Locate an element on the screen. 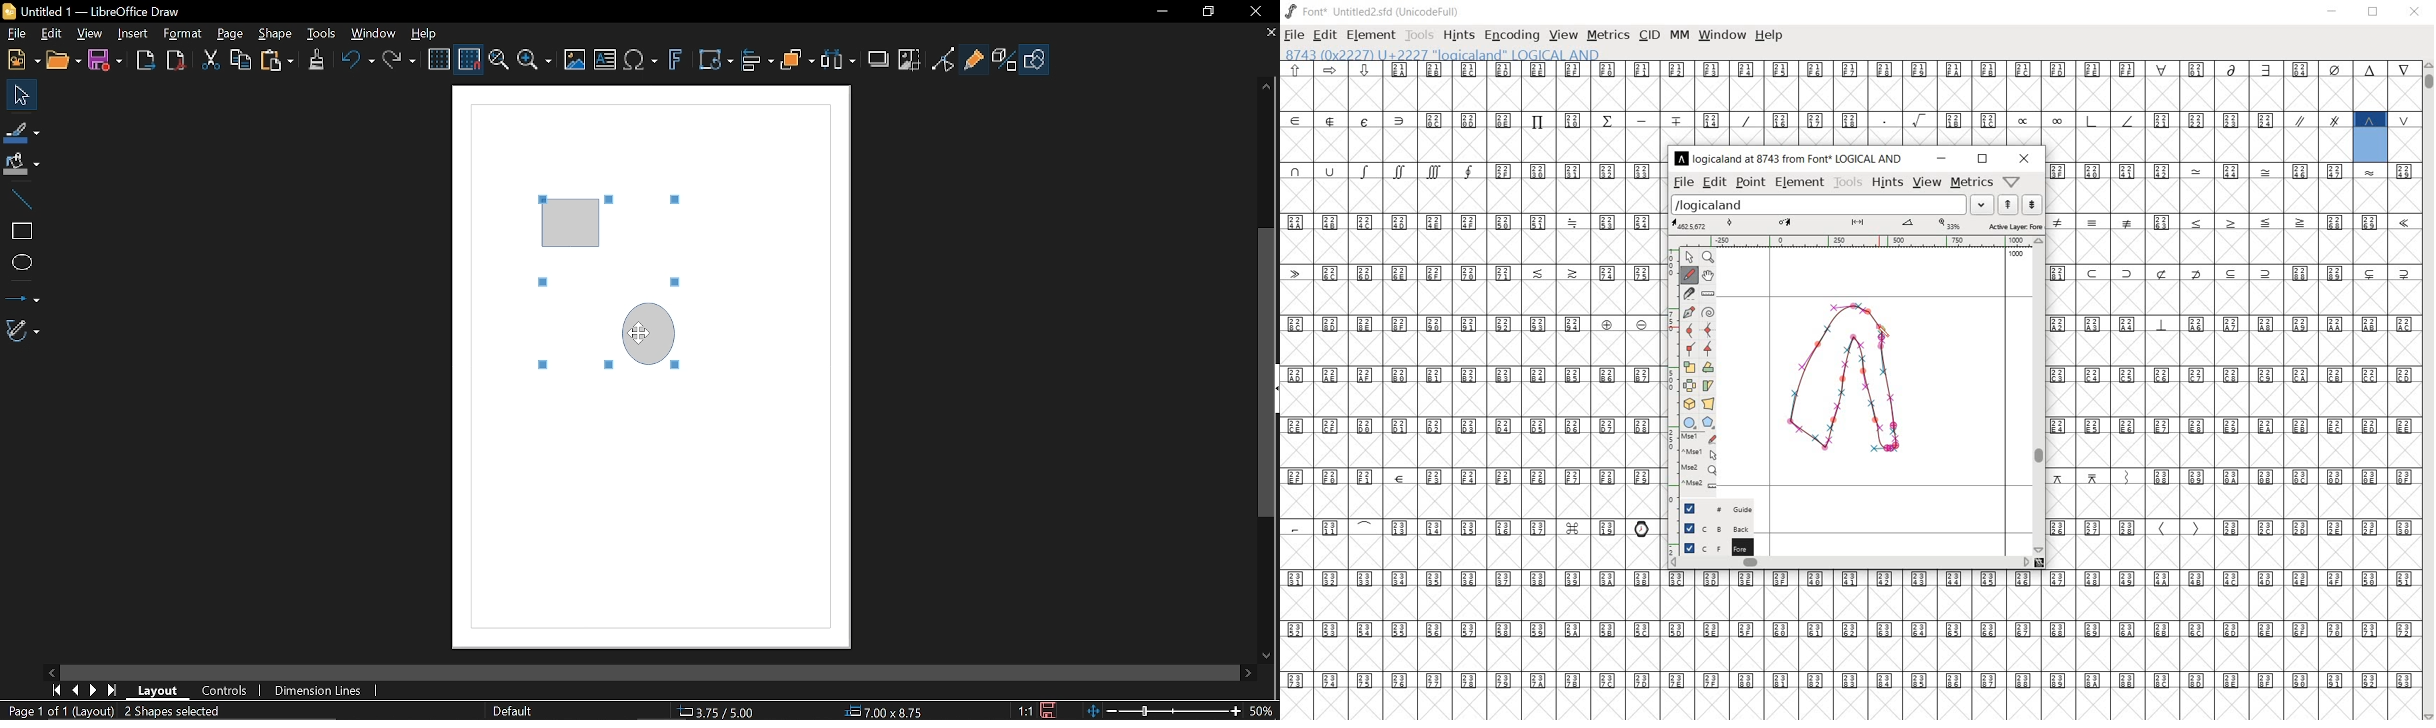 This screenshot has height=728, width=2436. perform a perspective transformation on the selection is located at coordinates (1707, 403).